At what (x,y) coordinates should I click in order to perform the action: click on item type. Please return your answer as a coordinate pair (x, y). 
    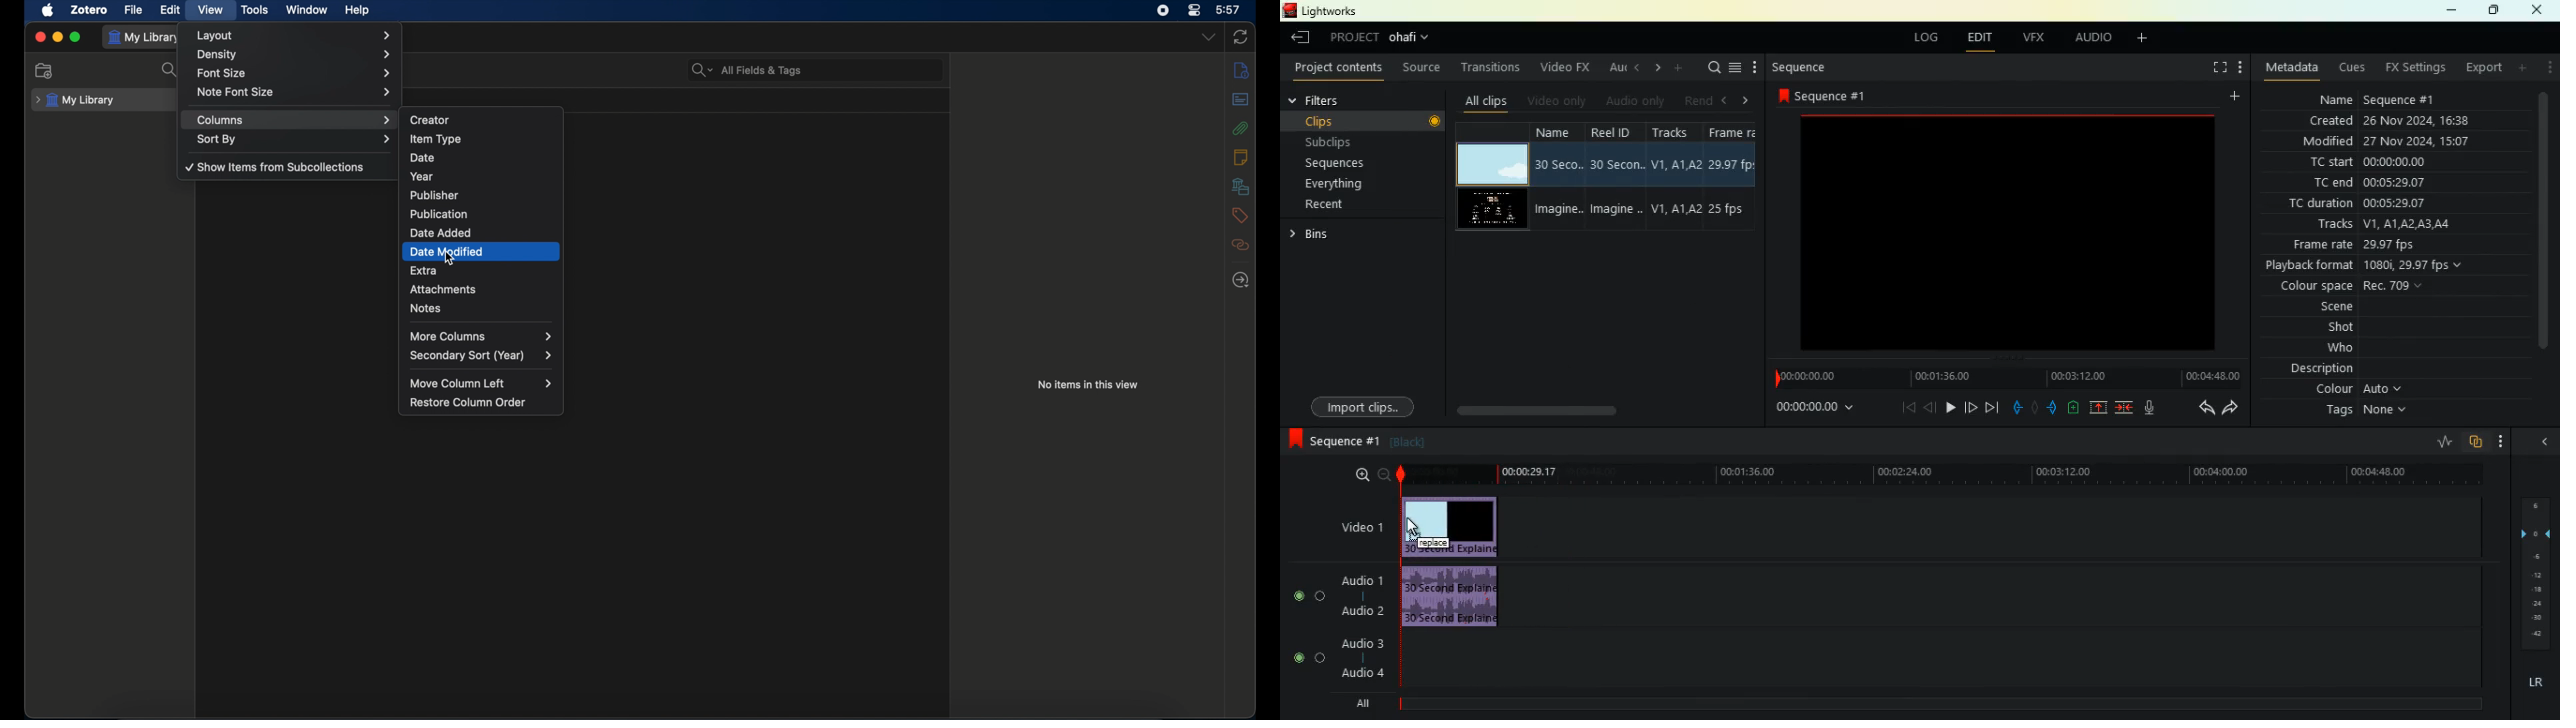
    Looking at the image, I should click on (483, 139).